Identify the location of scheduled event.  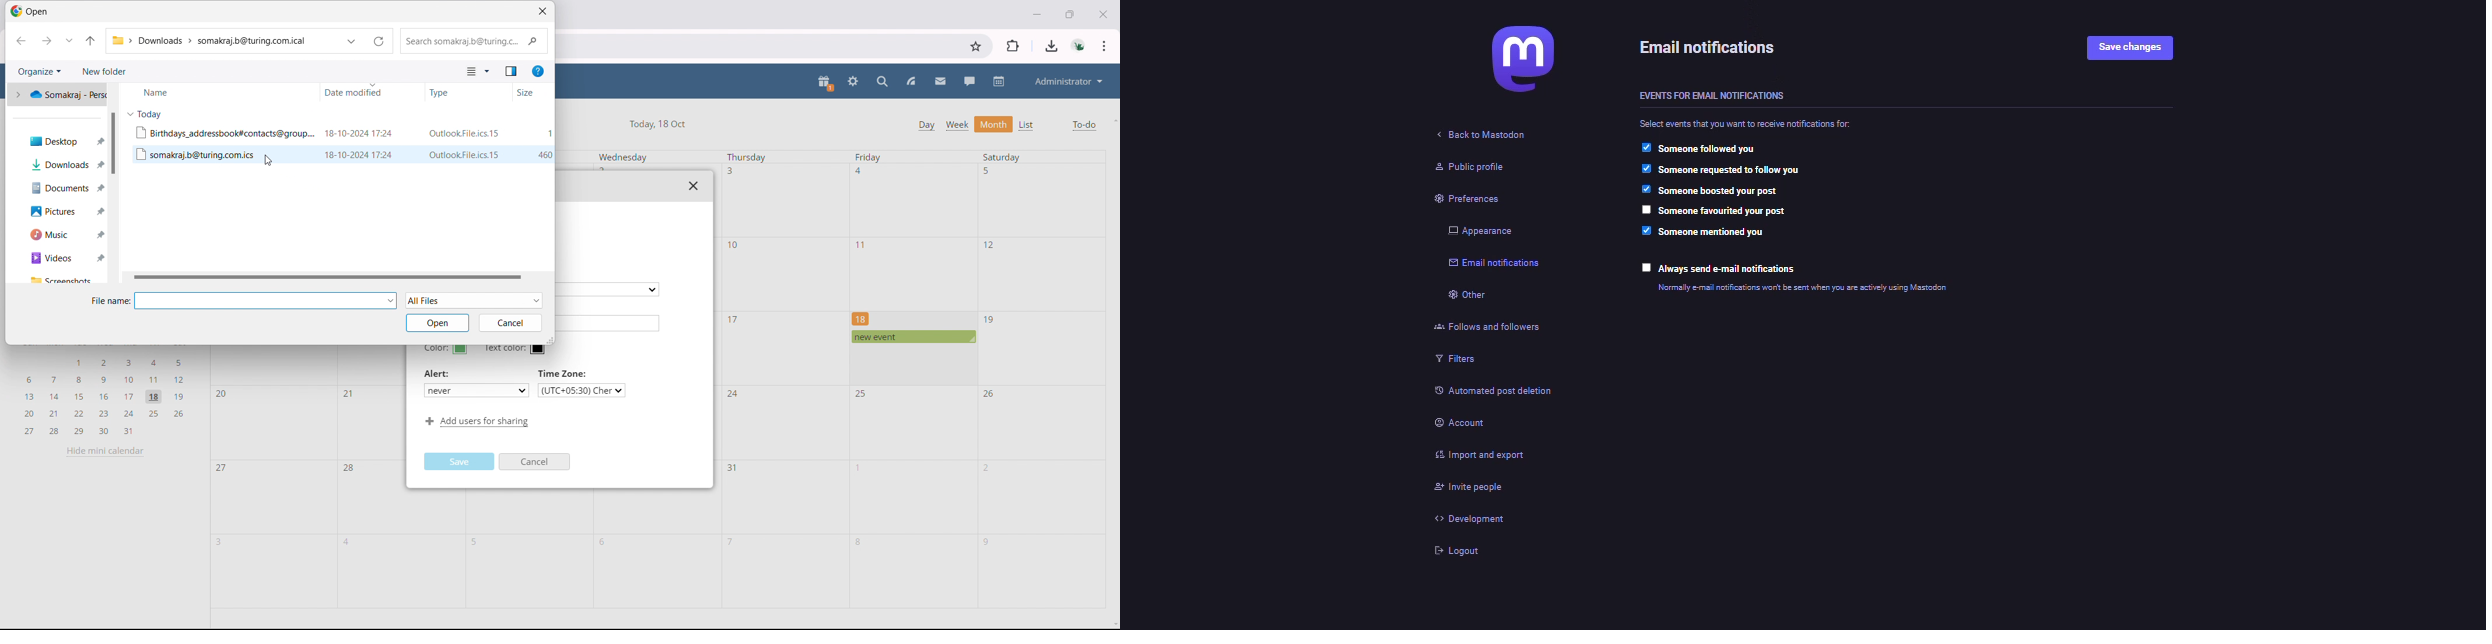
(912, 337).